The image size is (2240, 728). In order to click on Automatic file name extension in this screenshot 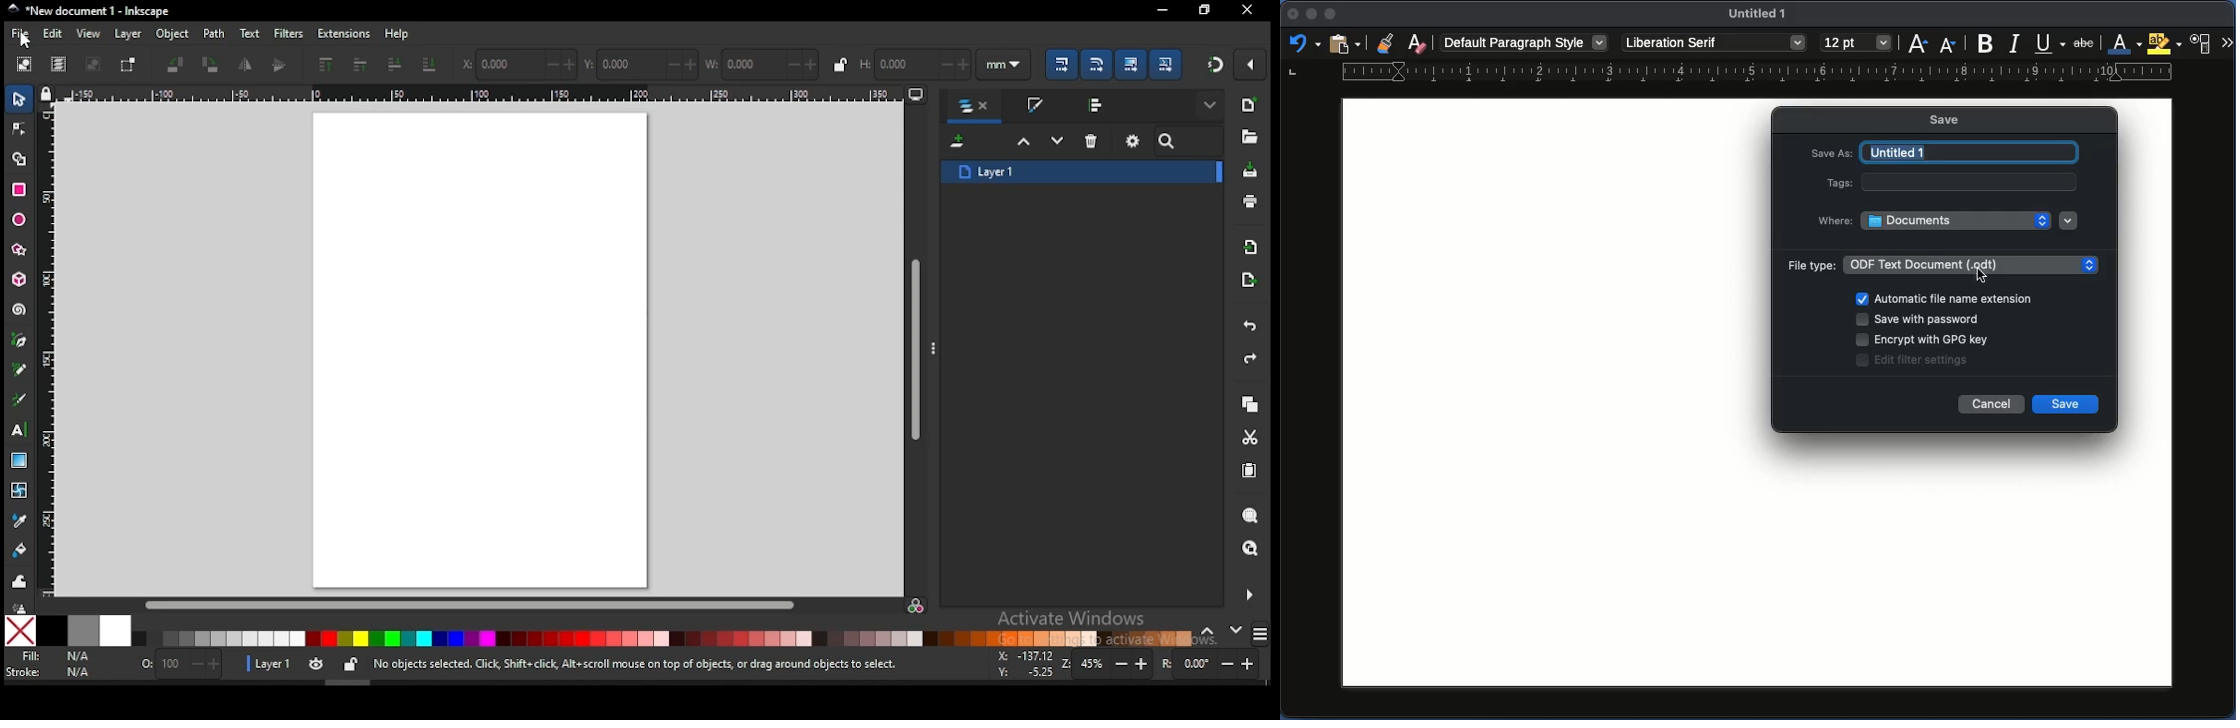, I will do `click(1947, 297)`.